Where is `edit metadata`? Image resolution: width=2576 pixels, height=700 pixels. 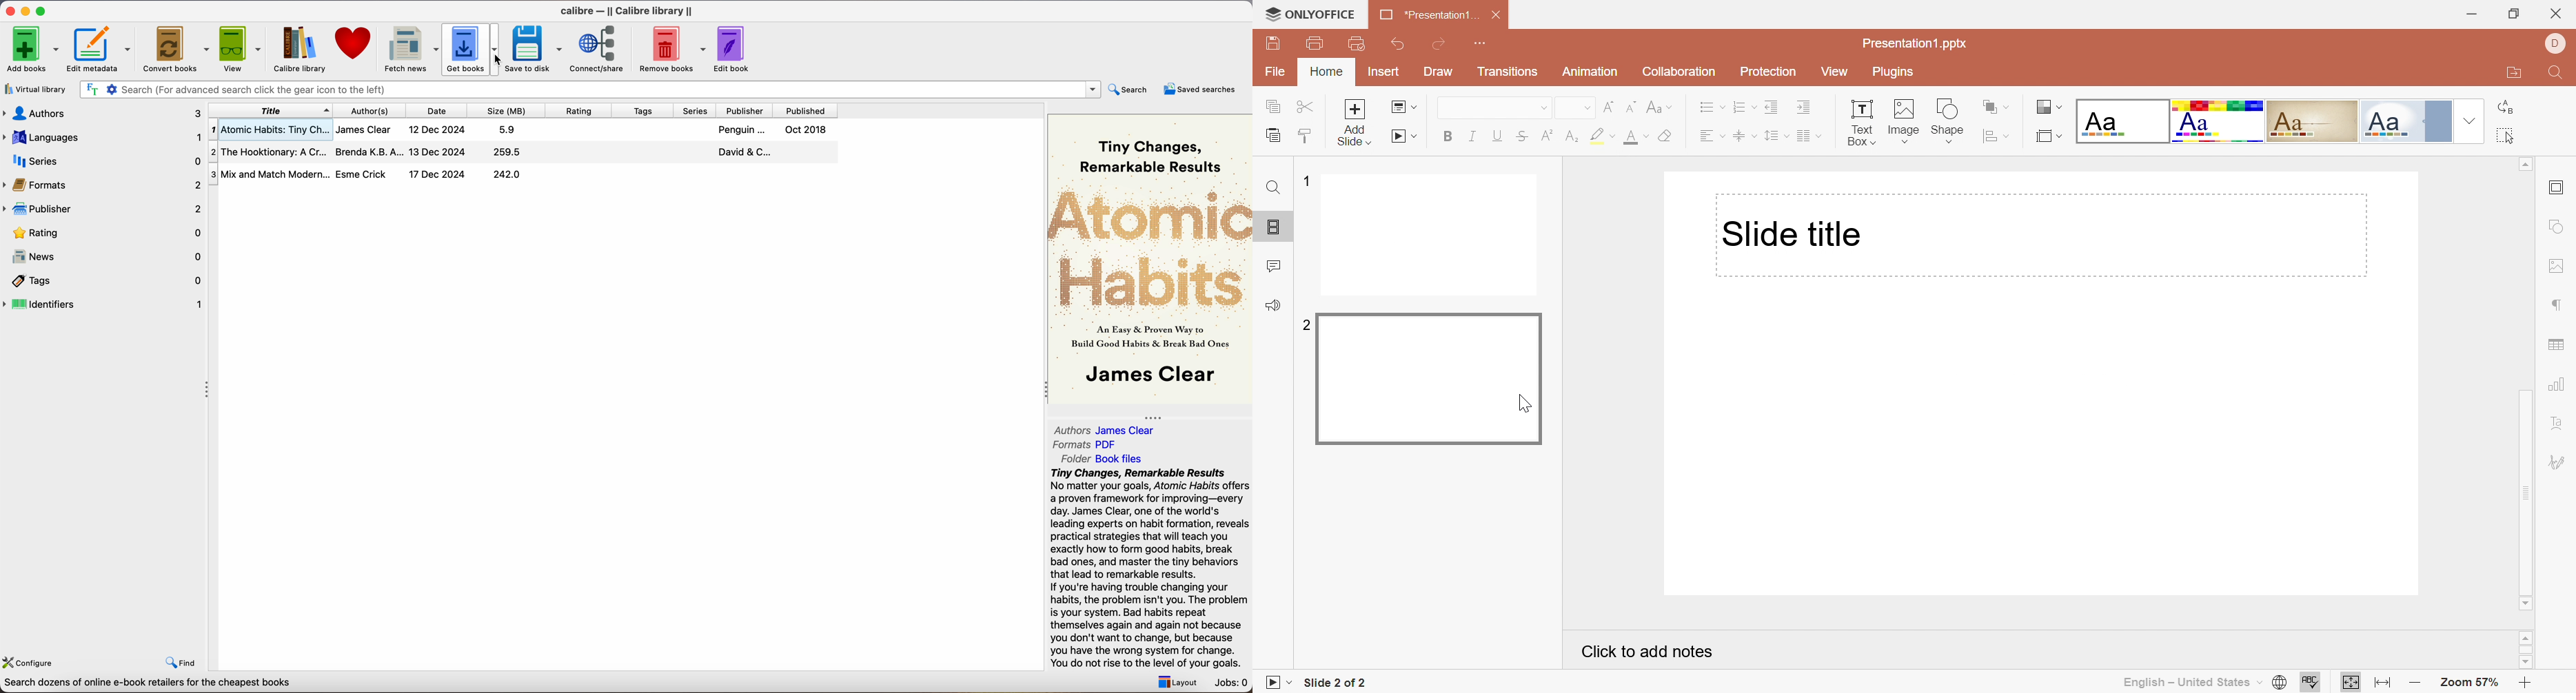 edit metadata is located at coordinates (102, 50).